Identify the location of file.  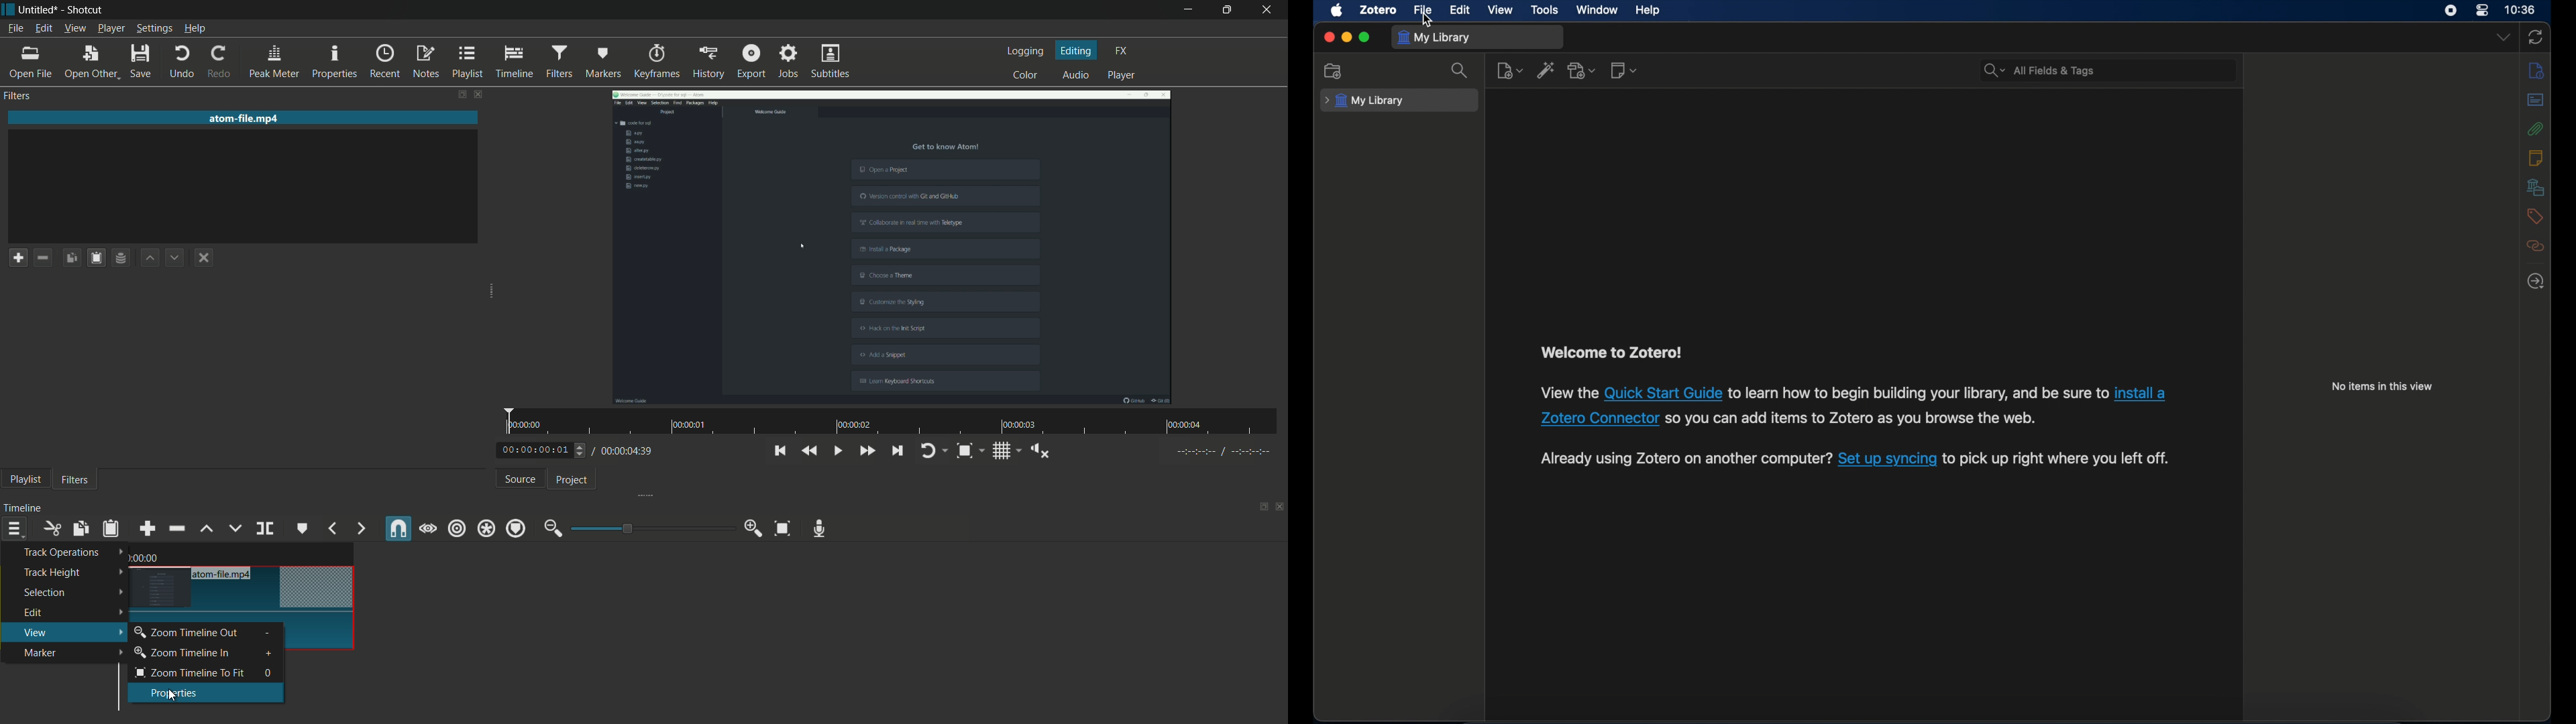
(1424, 10).